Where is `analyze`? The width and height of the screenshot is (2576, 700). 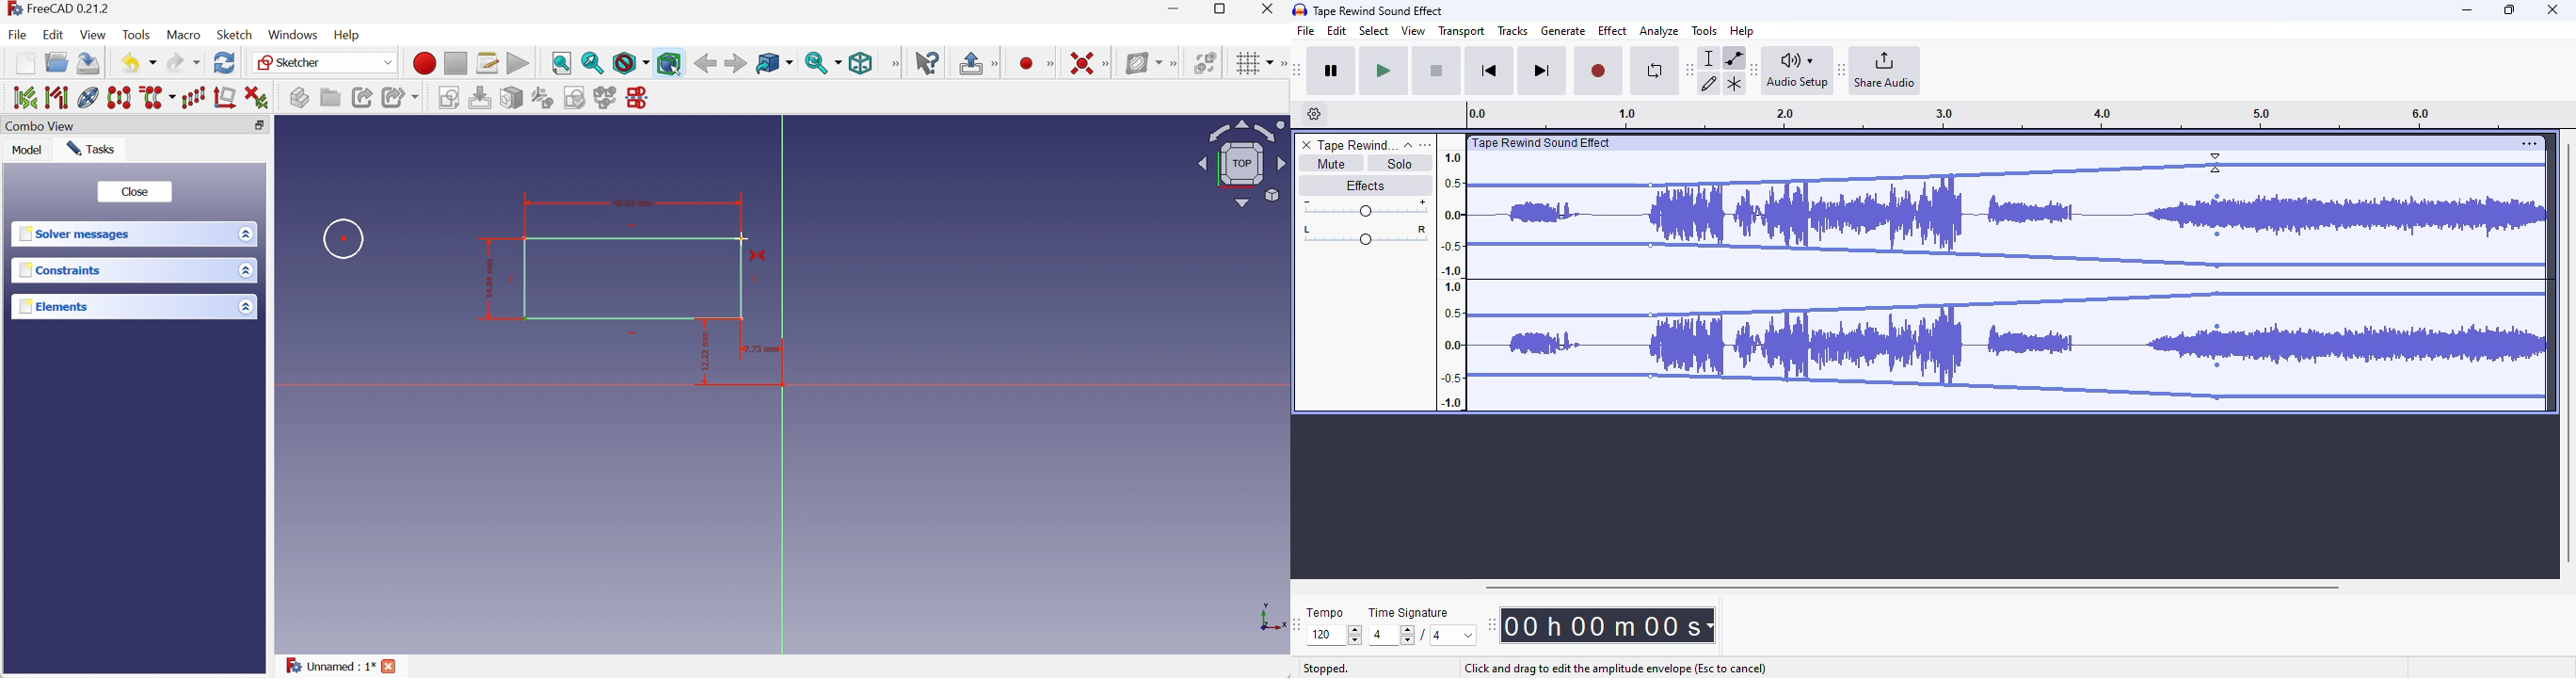 analyze is located at coordinates (1659, 31).